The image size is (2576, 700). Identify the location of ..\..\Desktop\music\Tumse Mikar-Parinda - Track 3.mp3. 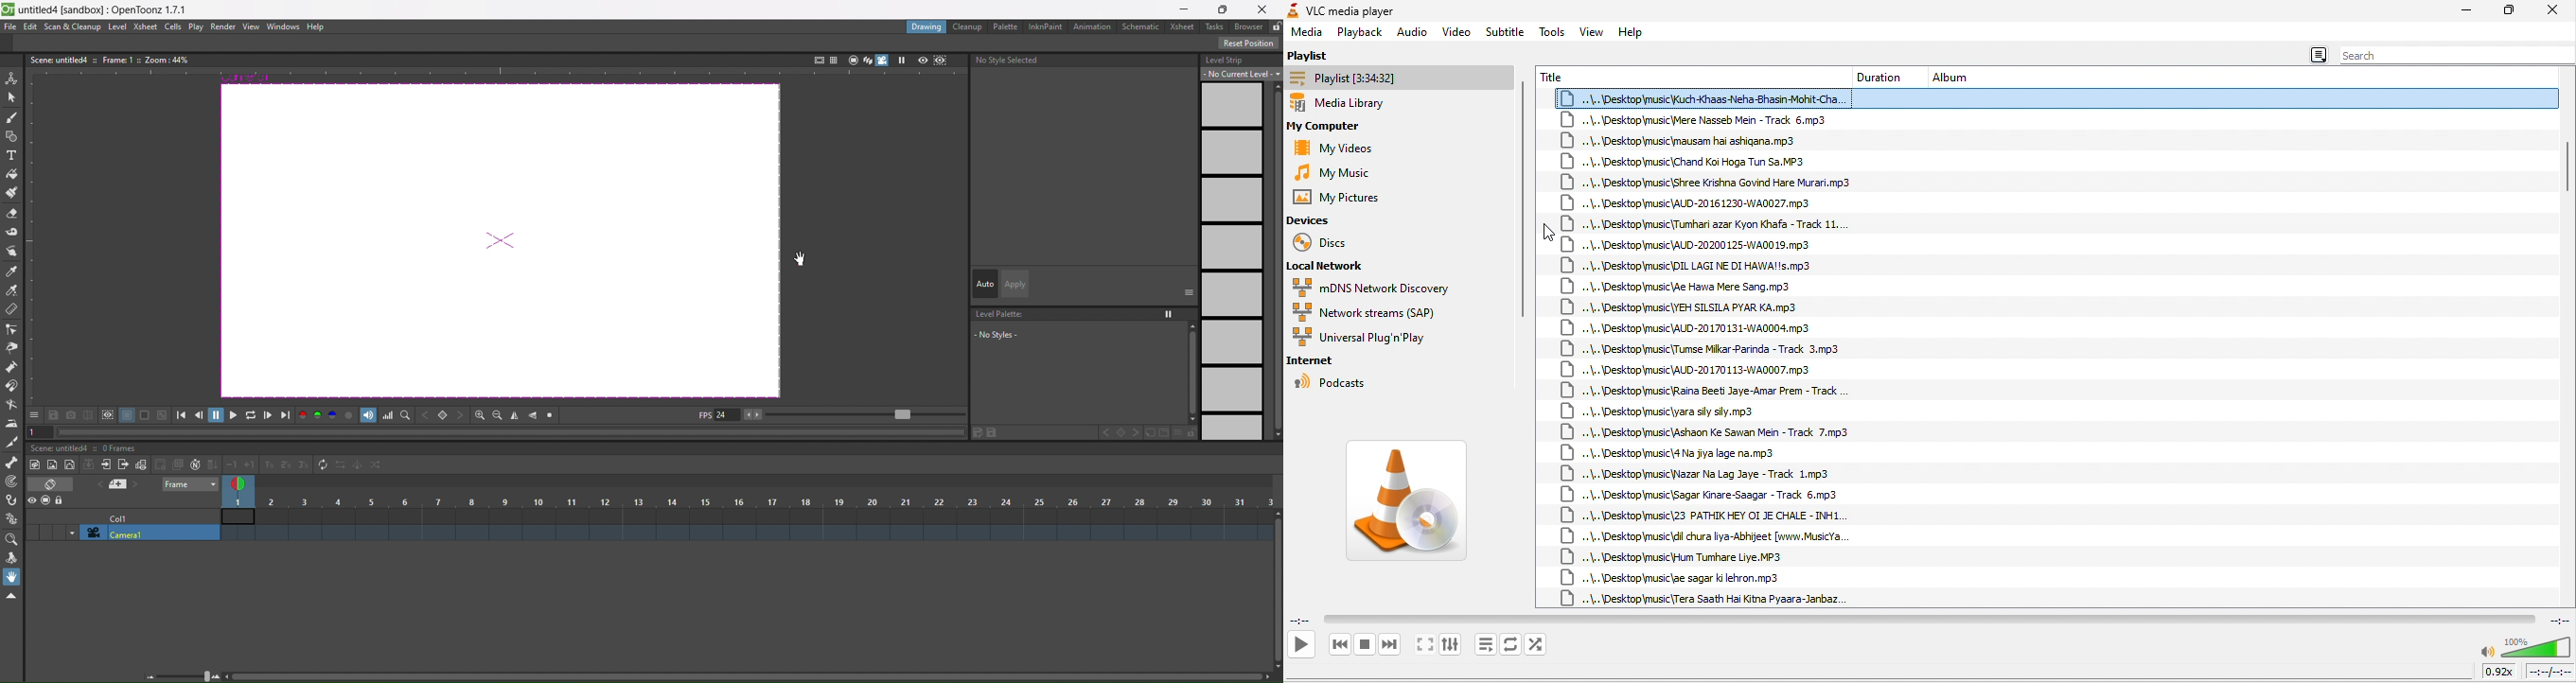
(1705, 348).